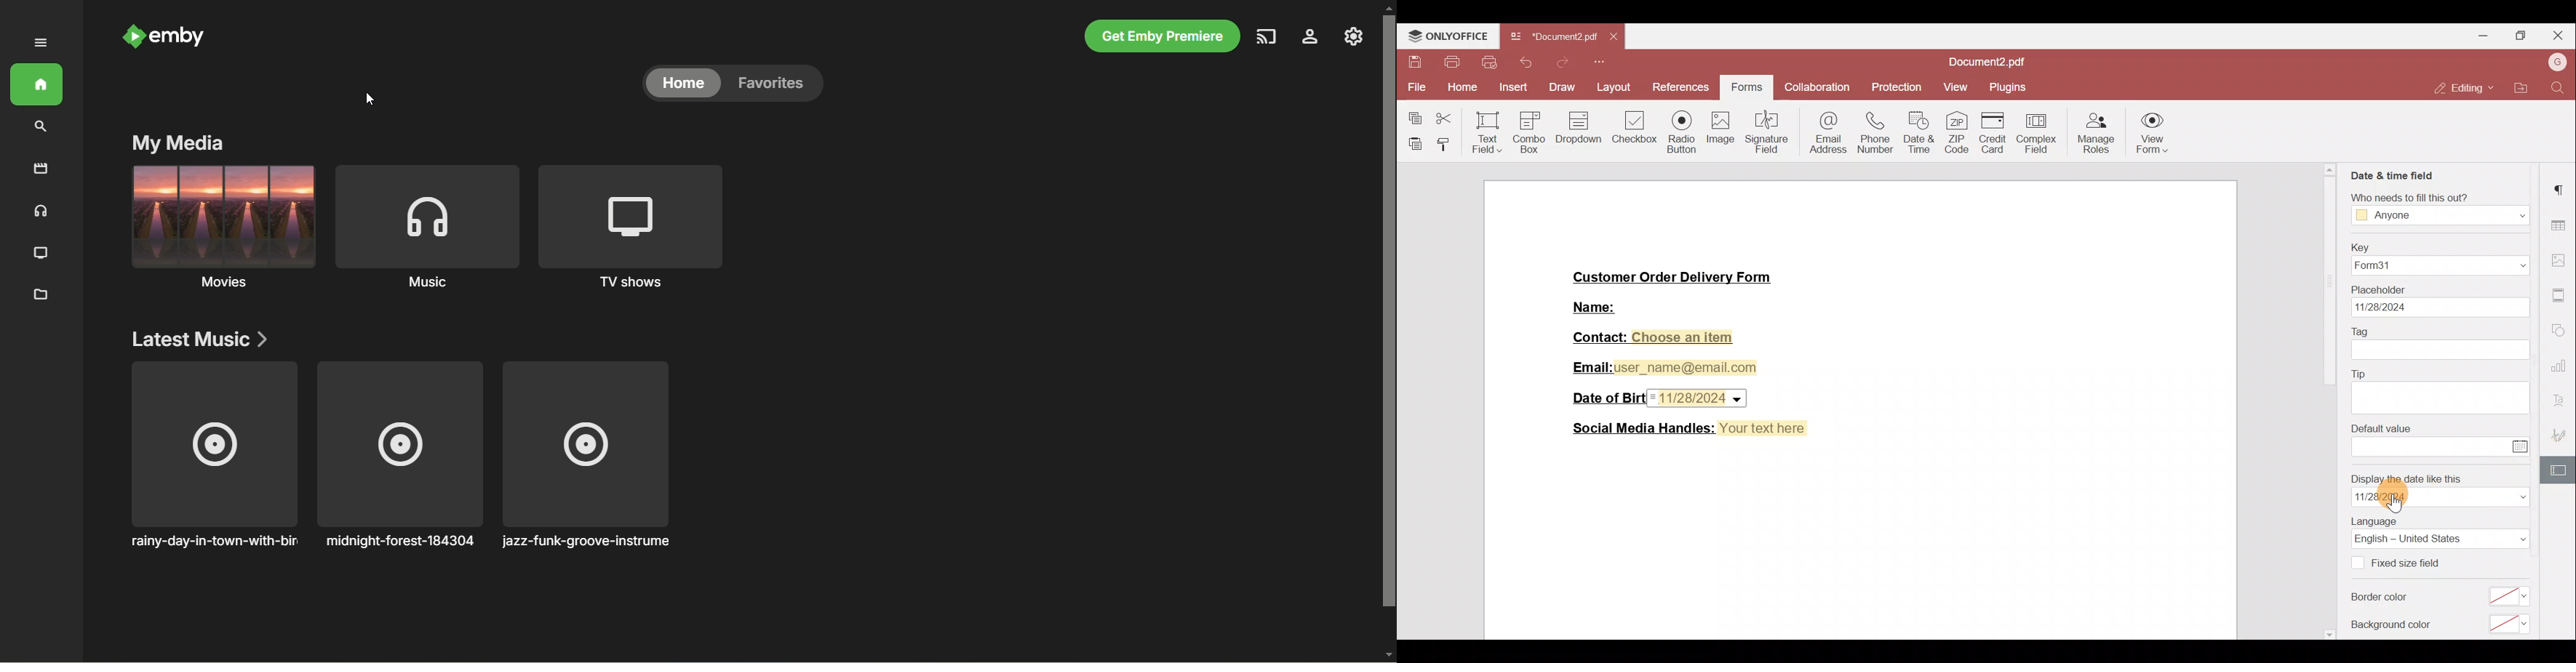 Image resolution: width=2576 pixels, height=672 pixels. What do you see at coordinates (1960, 134) in the screenshot?
I see `ZIP code` at bounding box center [1960, 134].